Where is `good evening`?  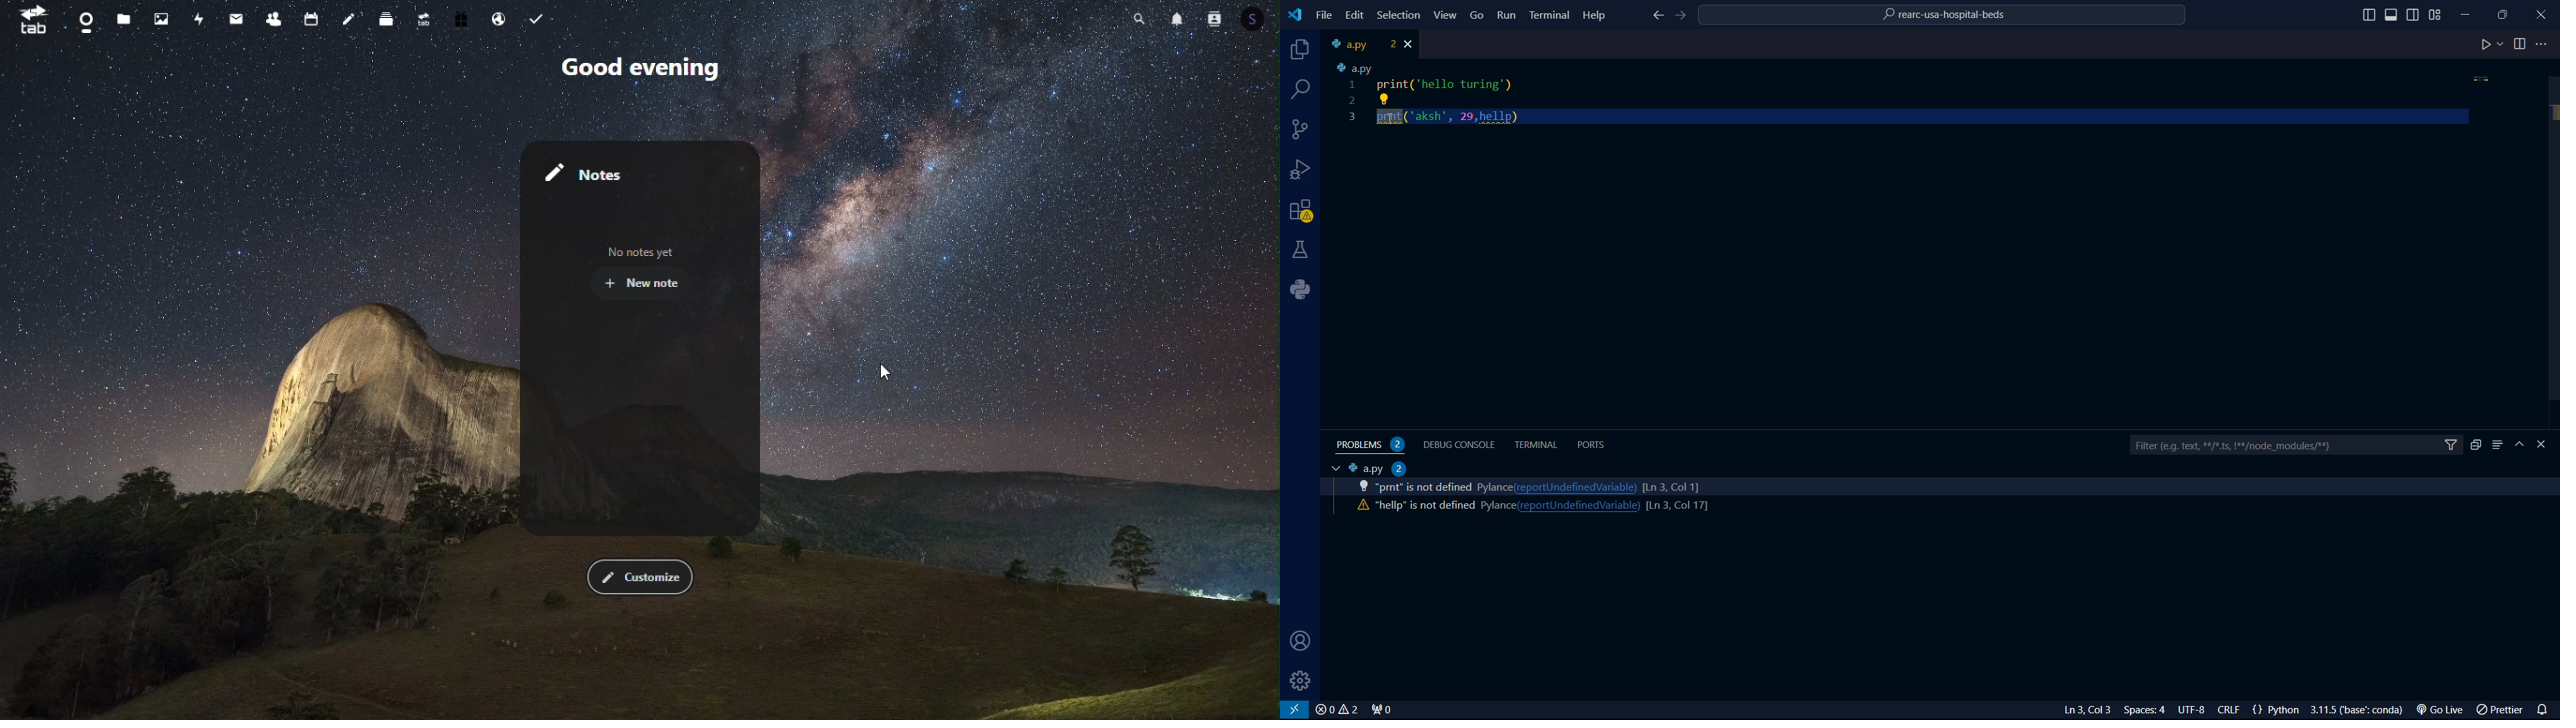 good evening is located at coordinates (645, 72).